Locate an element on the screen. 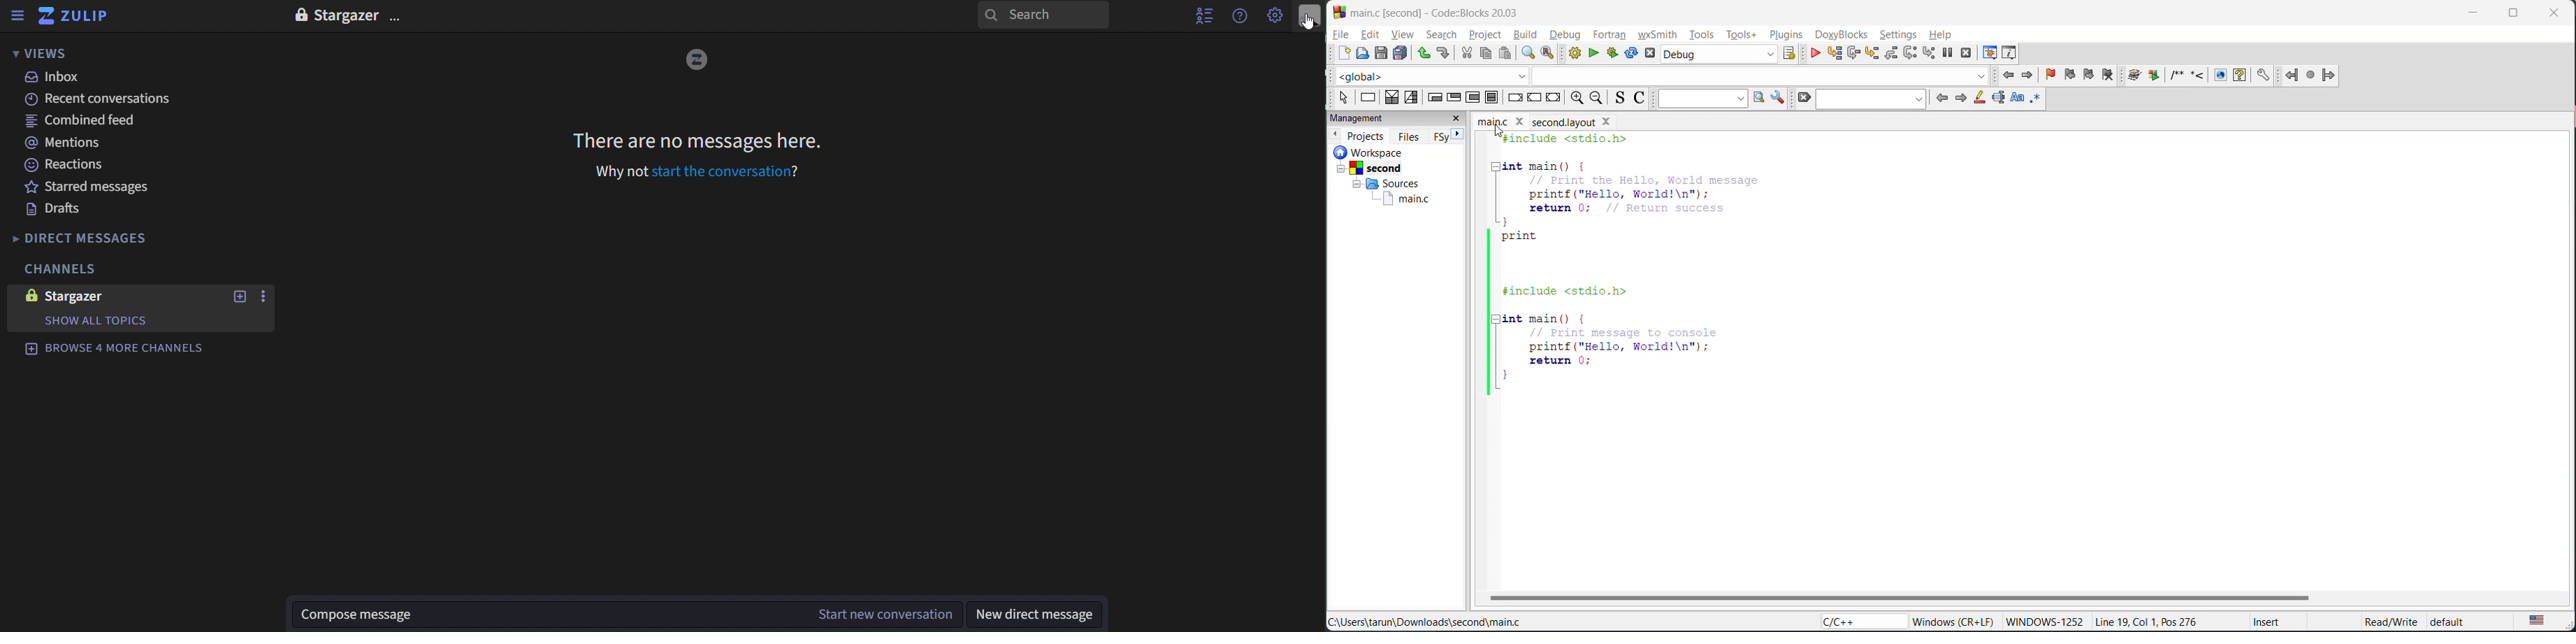 The image size is (2576, 644). personal menu is located at coordinates (1308, 16).